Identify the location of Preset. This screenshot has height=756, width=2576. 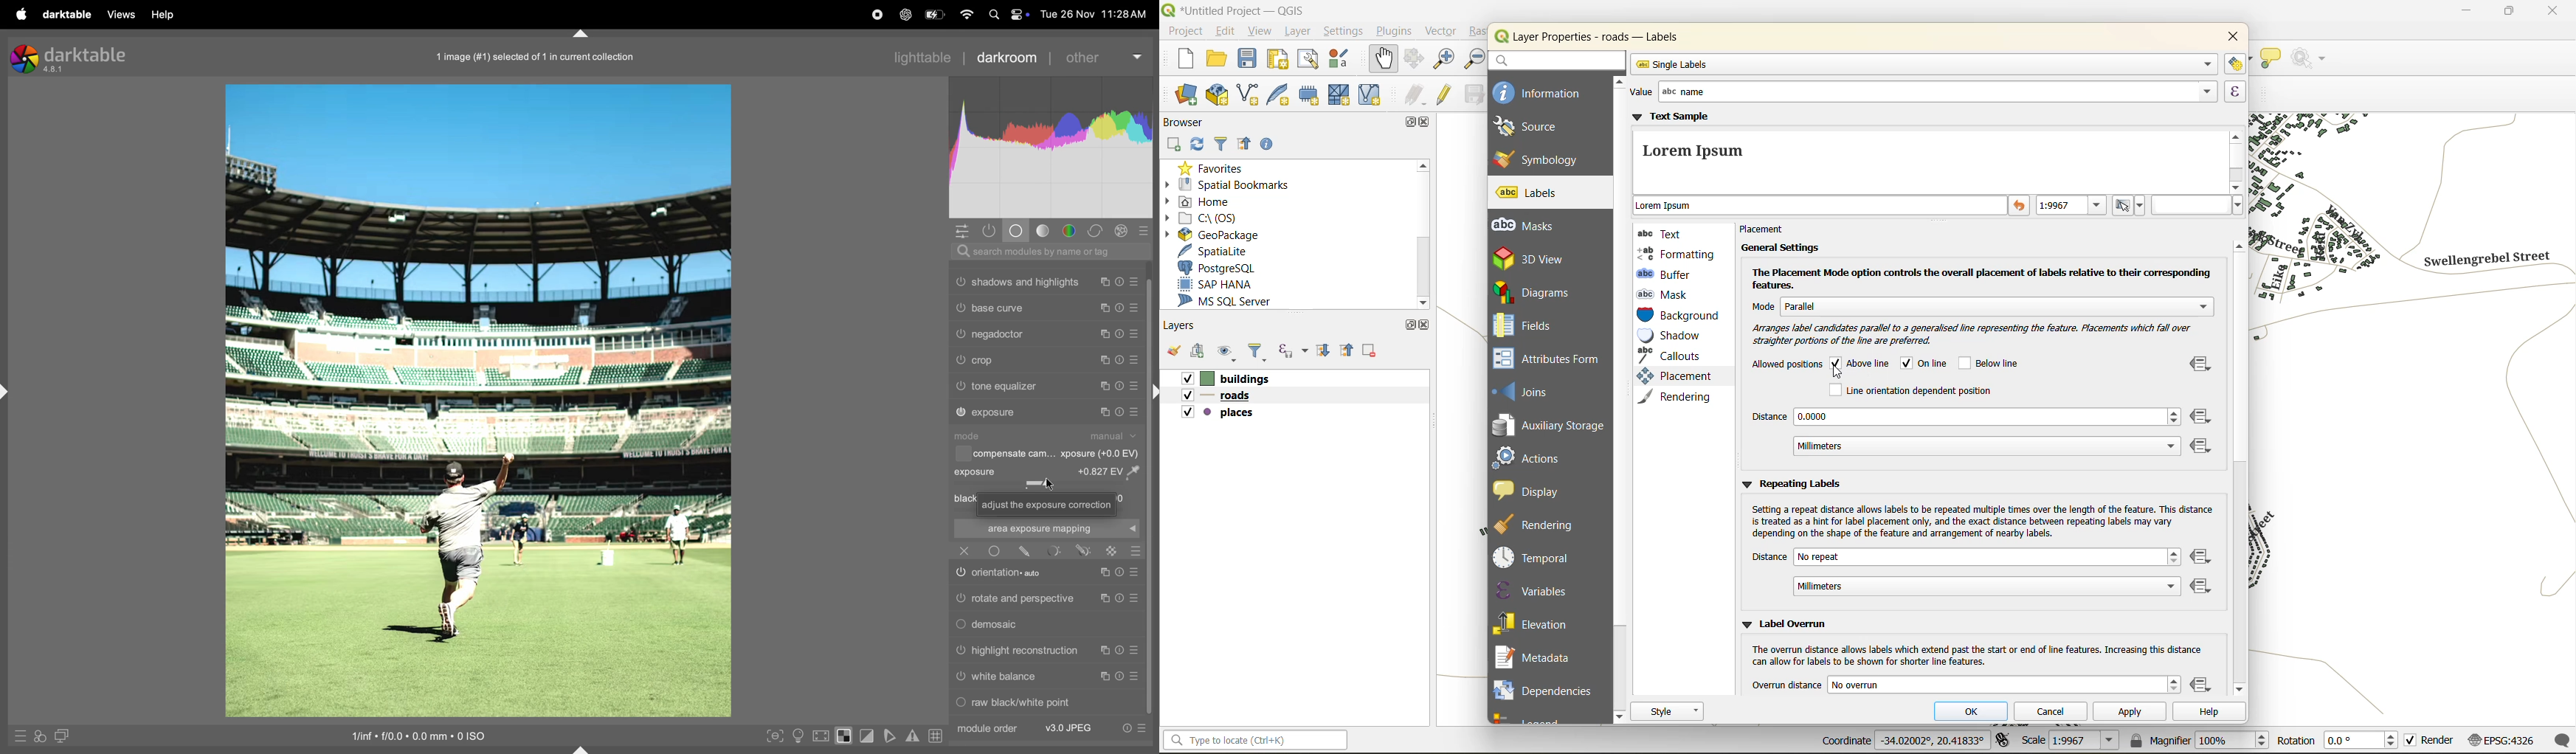
(1134, 573).